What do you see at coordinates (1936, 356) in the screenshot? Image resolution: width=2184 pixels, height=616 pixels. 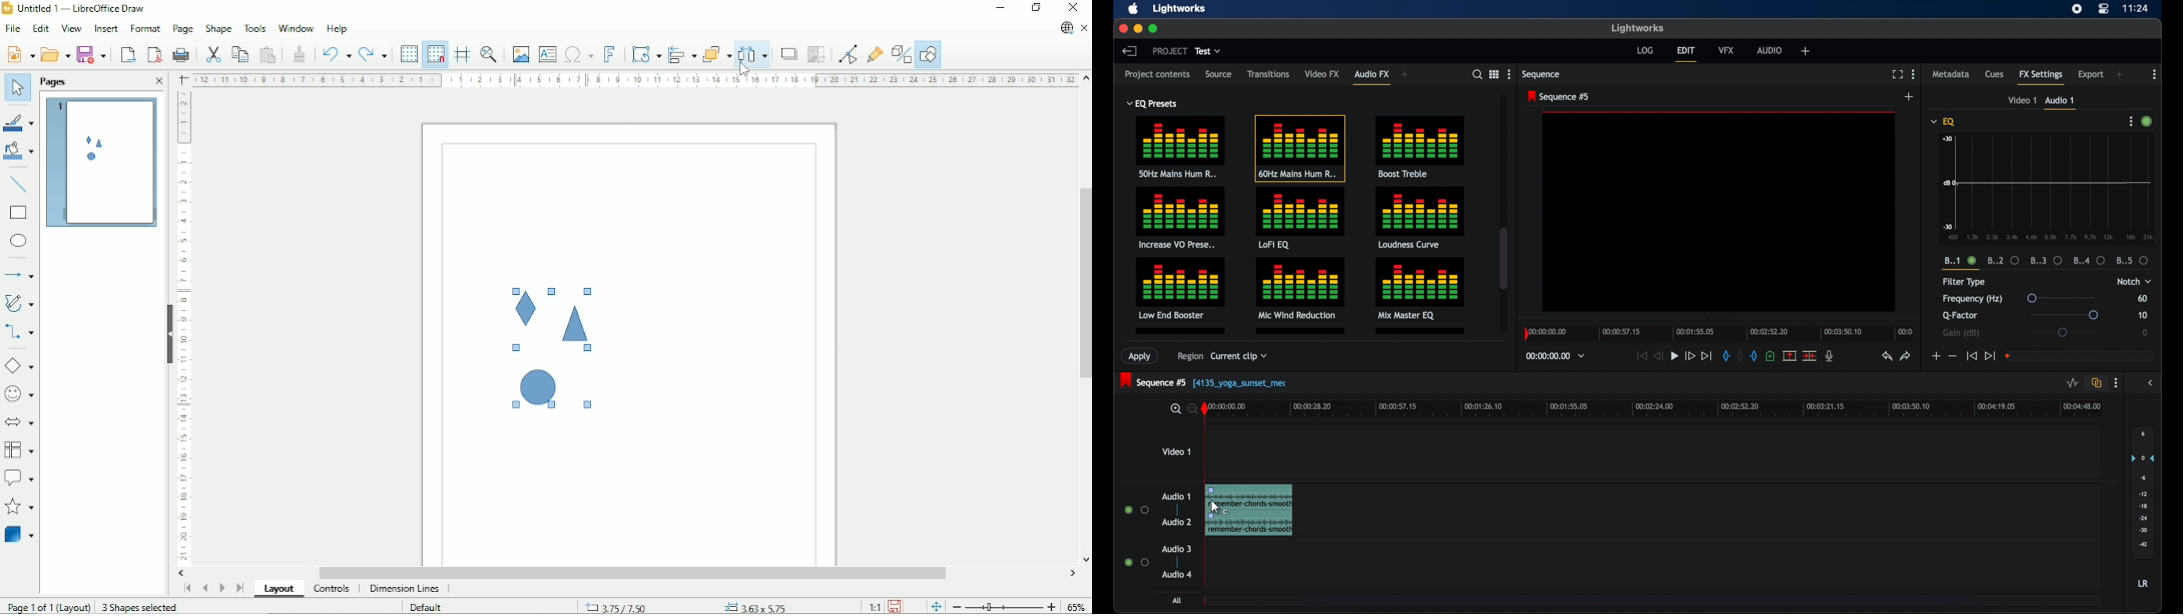 I see `increment` at bounding box center [1936, 356].